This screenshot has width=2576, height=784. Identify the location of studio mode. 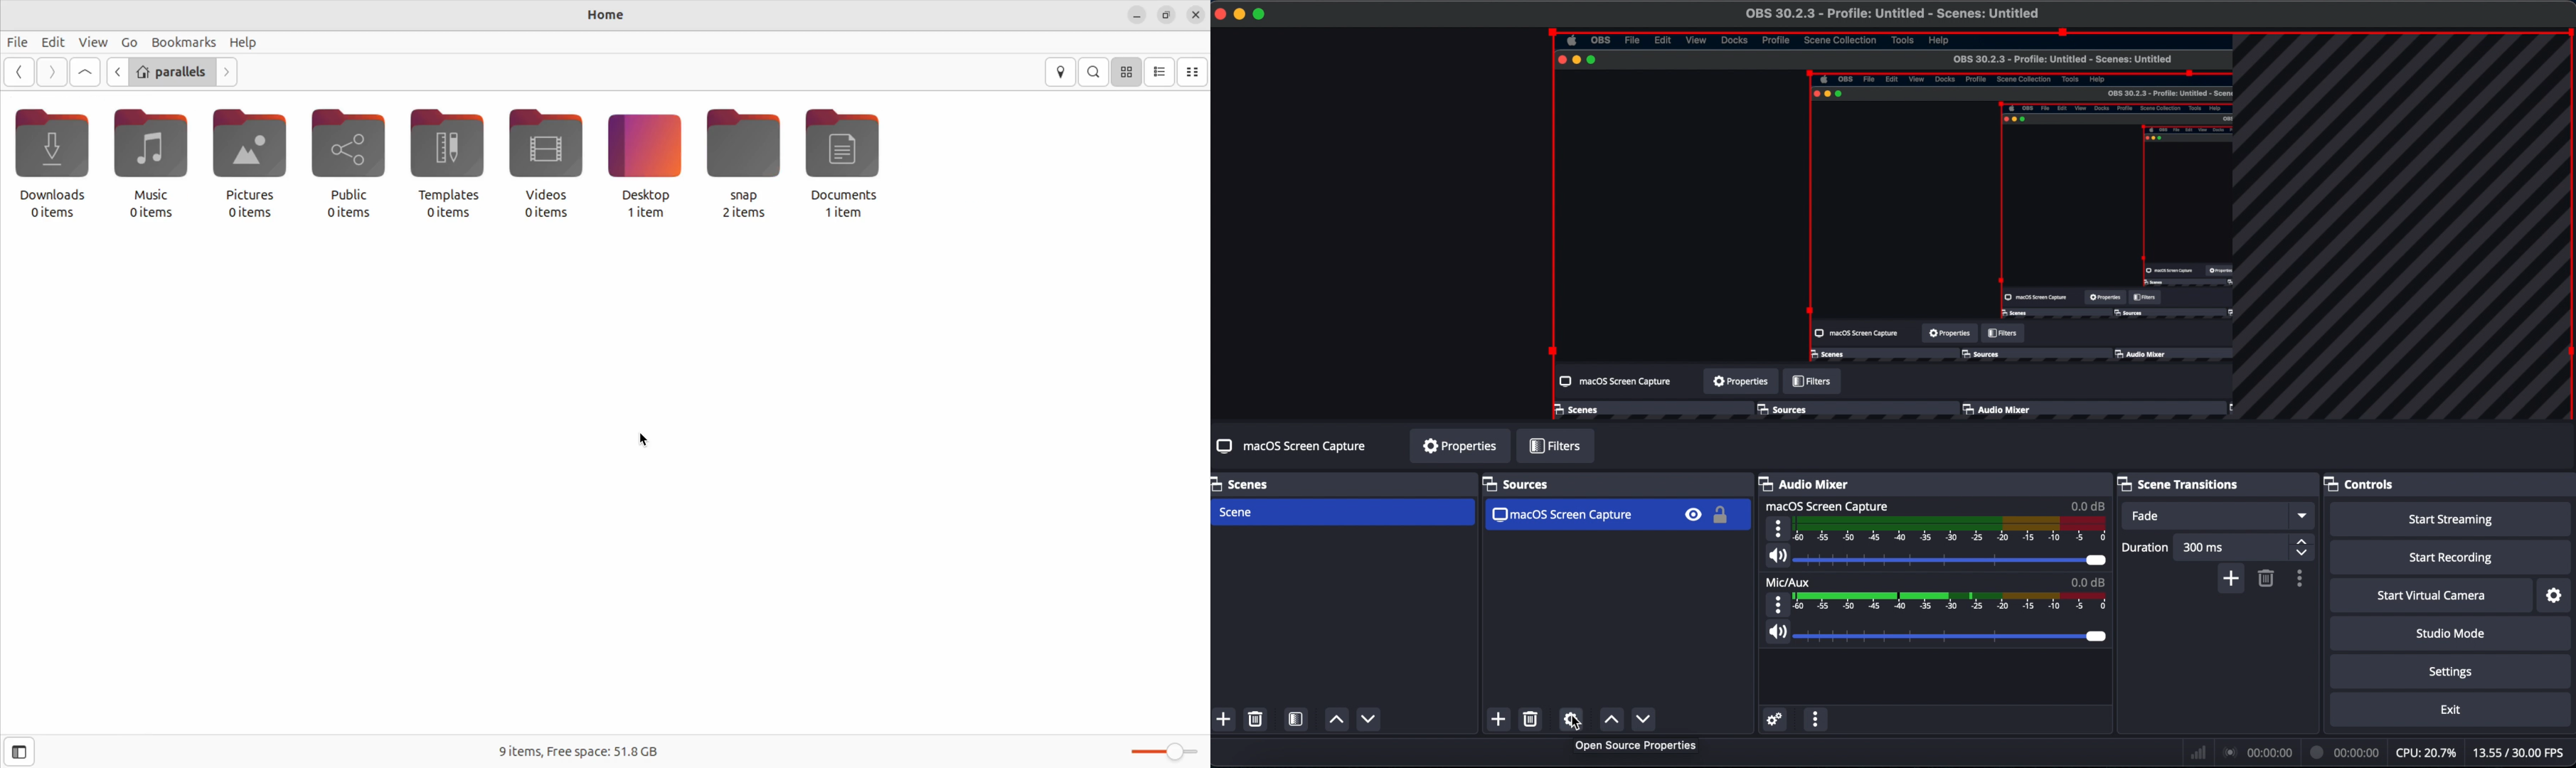
(2451, 634).